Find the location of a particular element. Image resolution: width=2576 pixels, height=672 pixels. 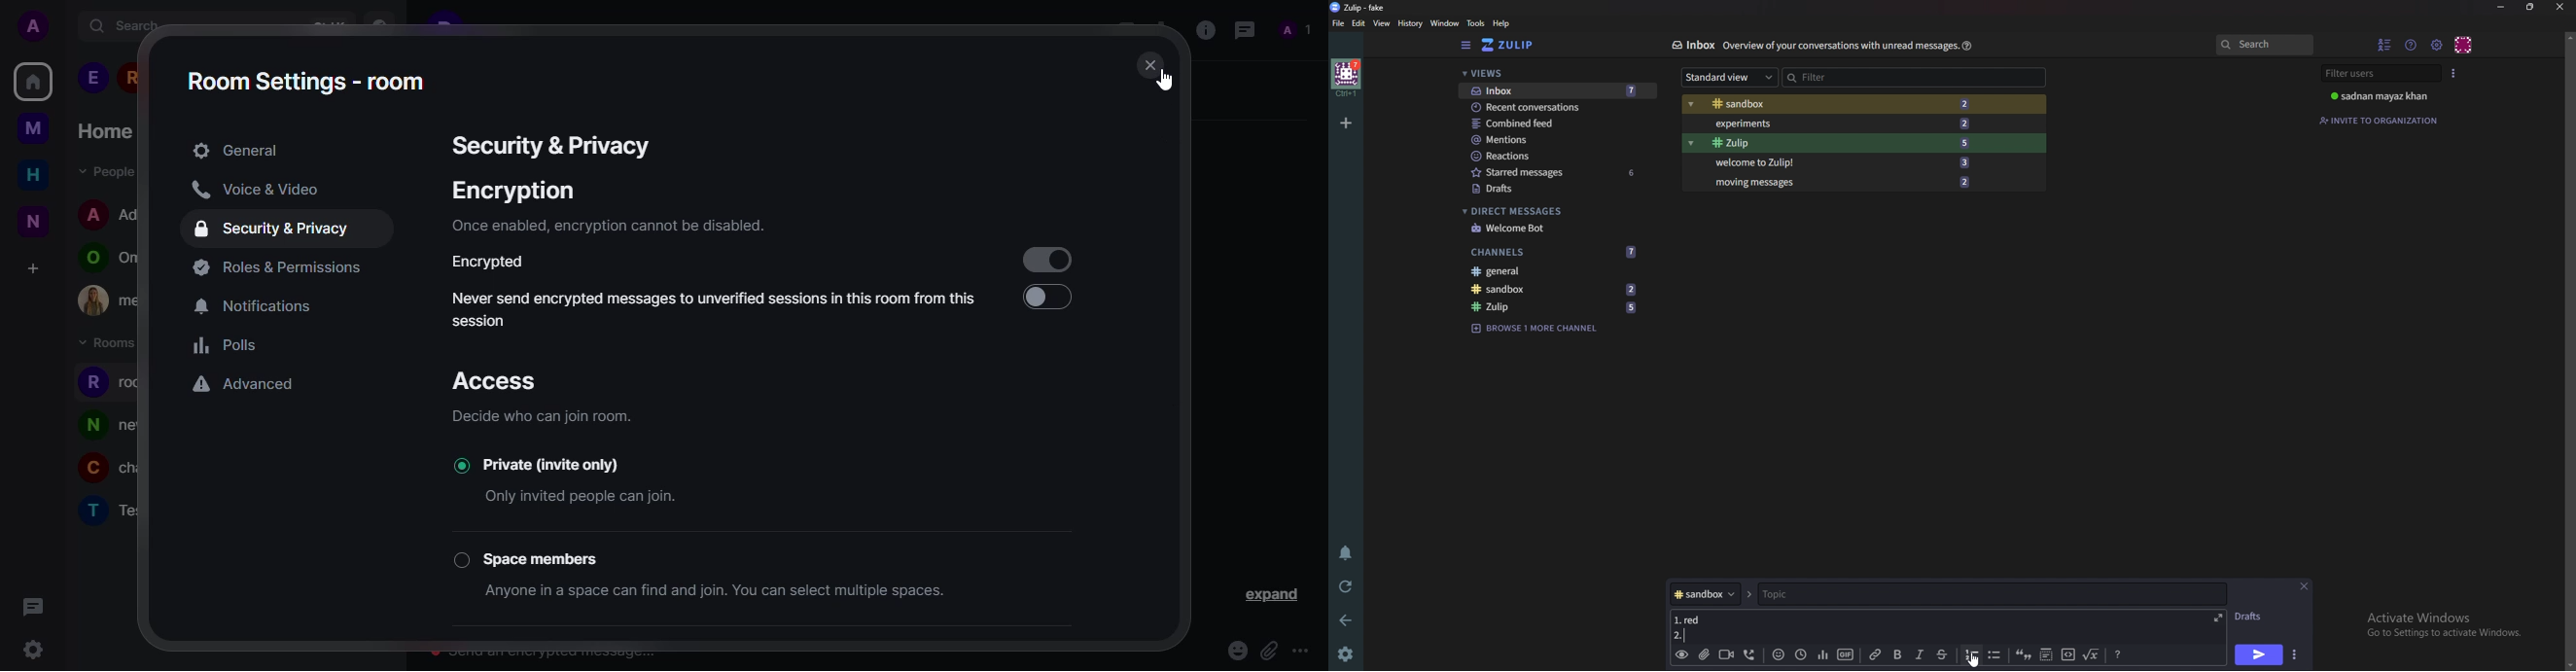

Help is located at coordinates (1966, 46).